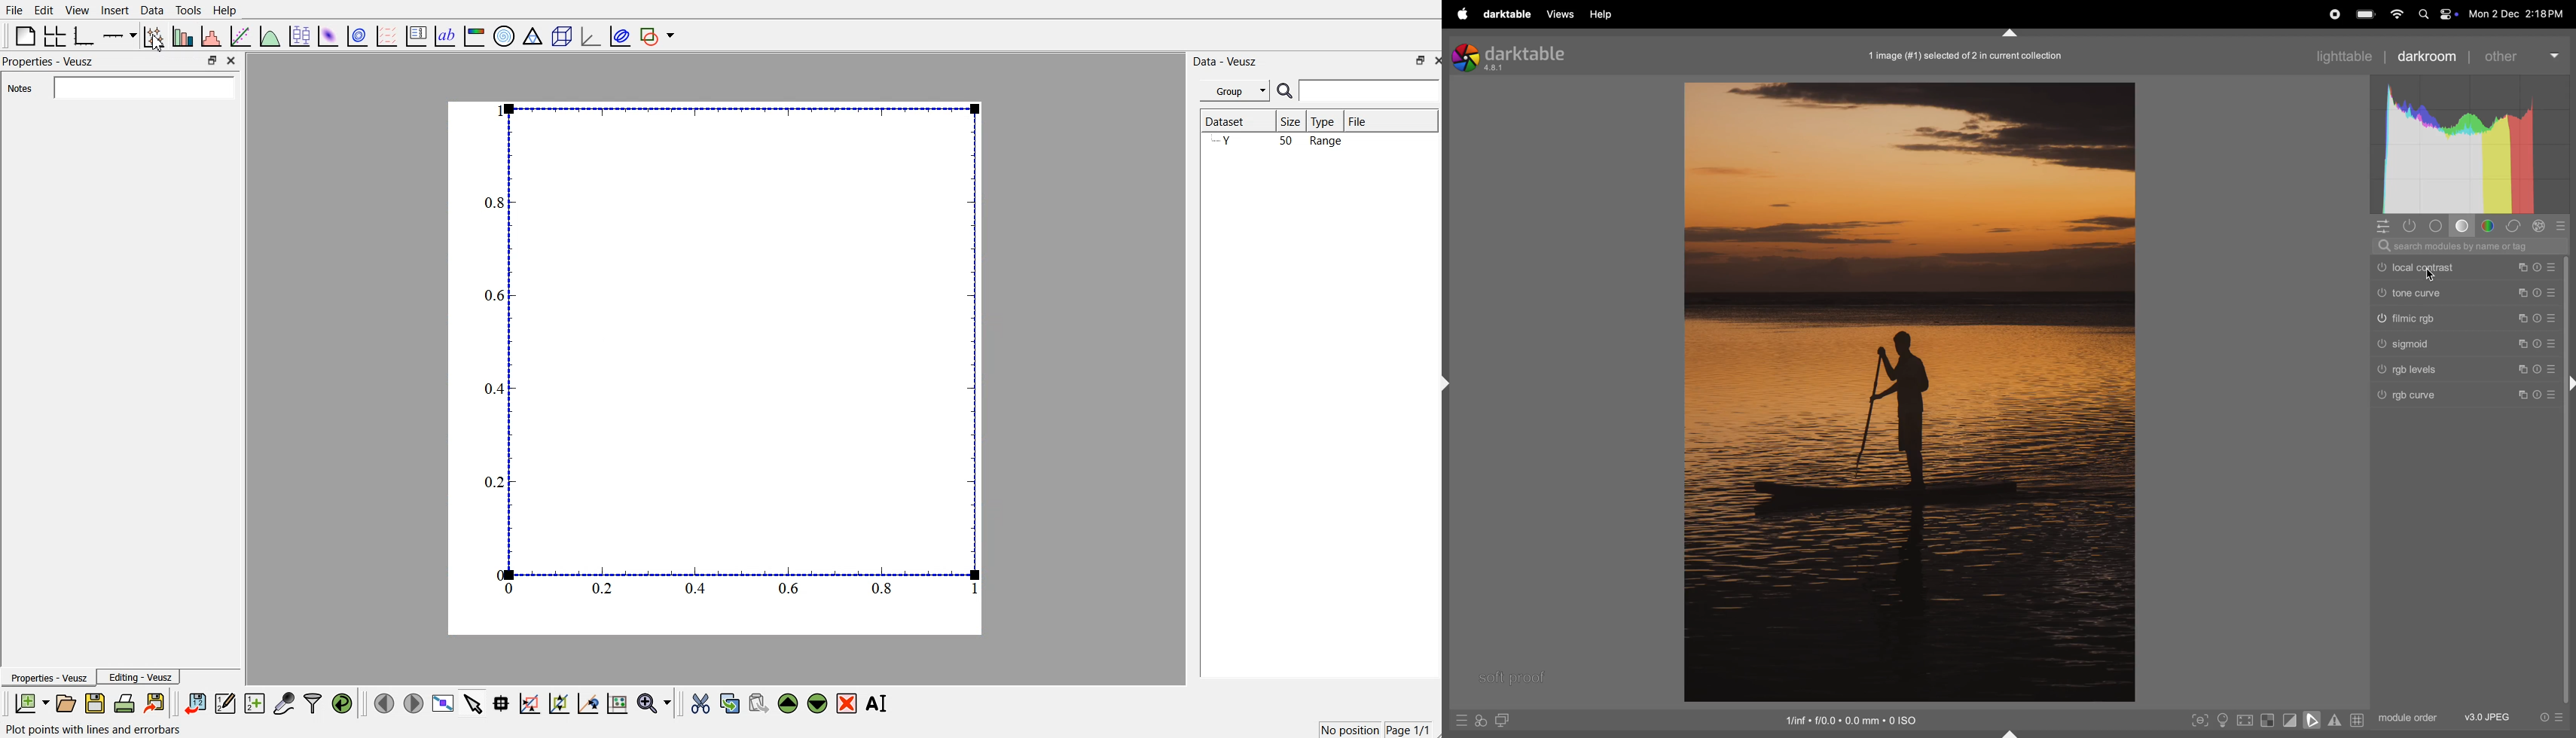 This screenshot has height=756, width=2576. I want to click on Group , so click(1236, 90).